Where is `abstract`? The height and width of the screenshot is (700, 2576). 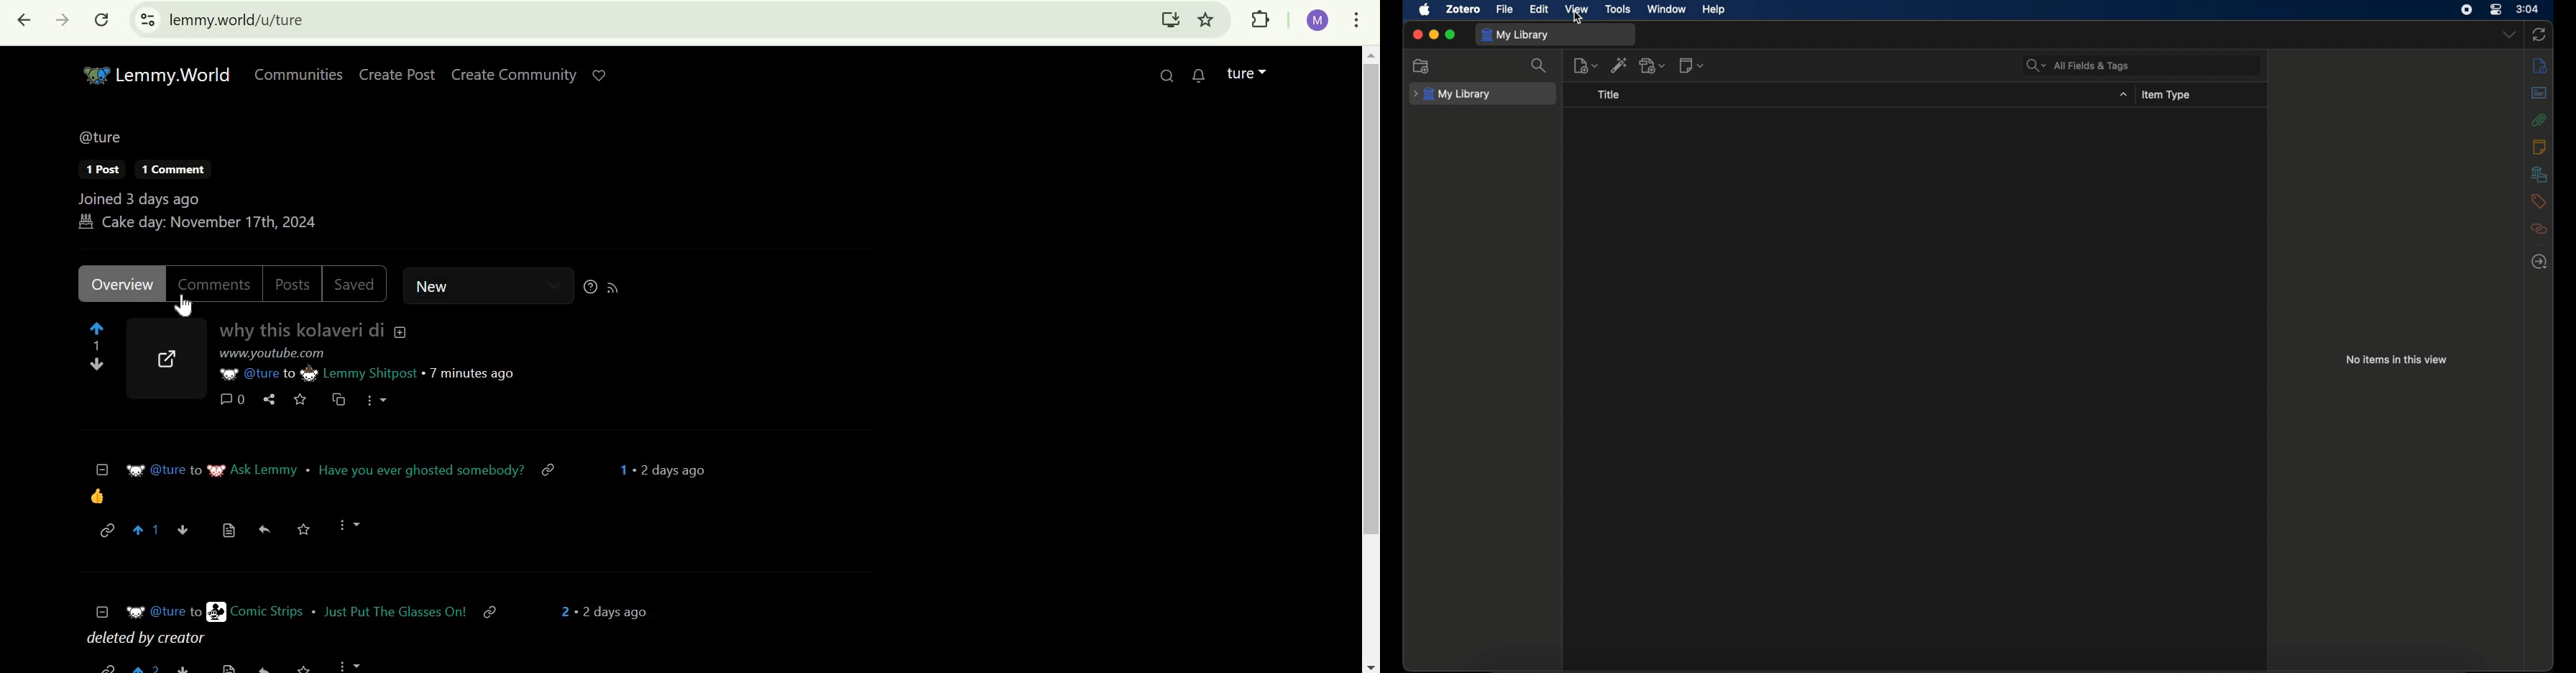 abstract is located at coordinates (2539, 92).